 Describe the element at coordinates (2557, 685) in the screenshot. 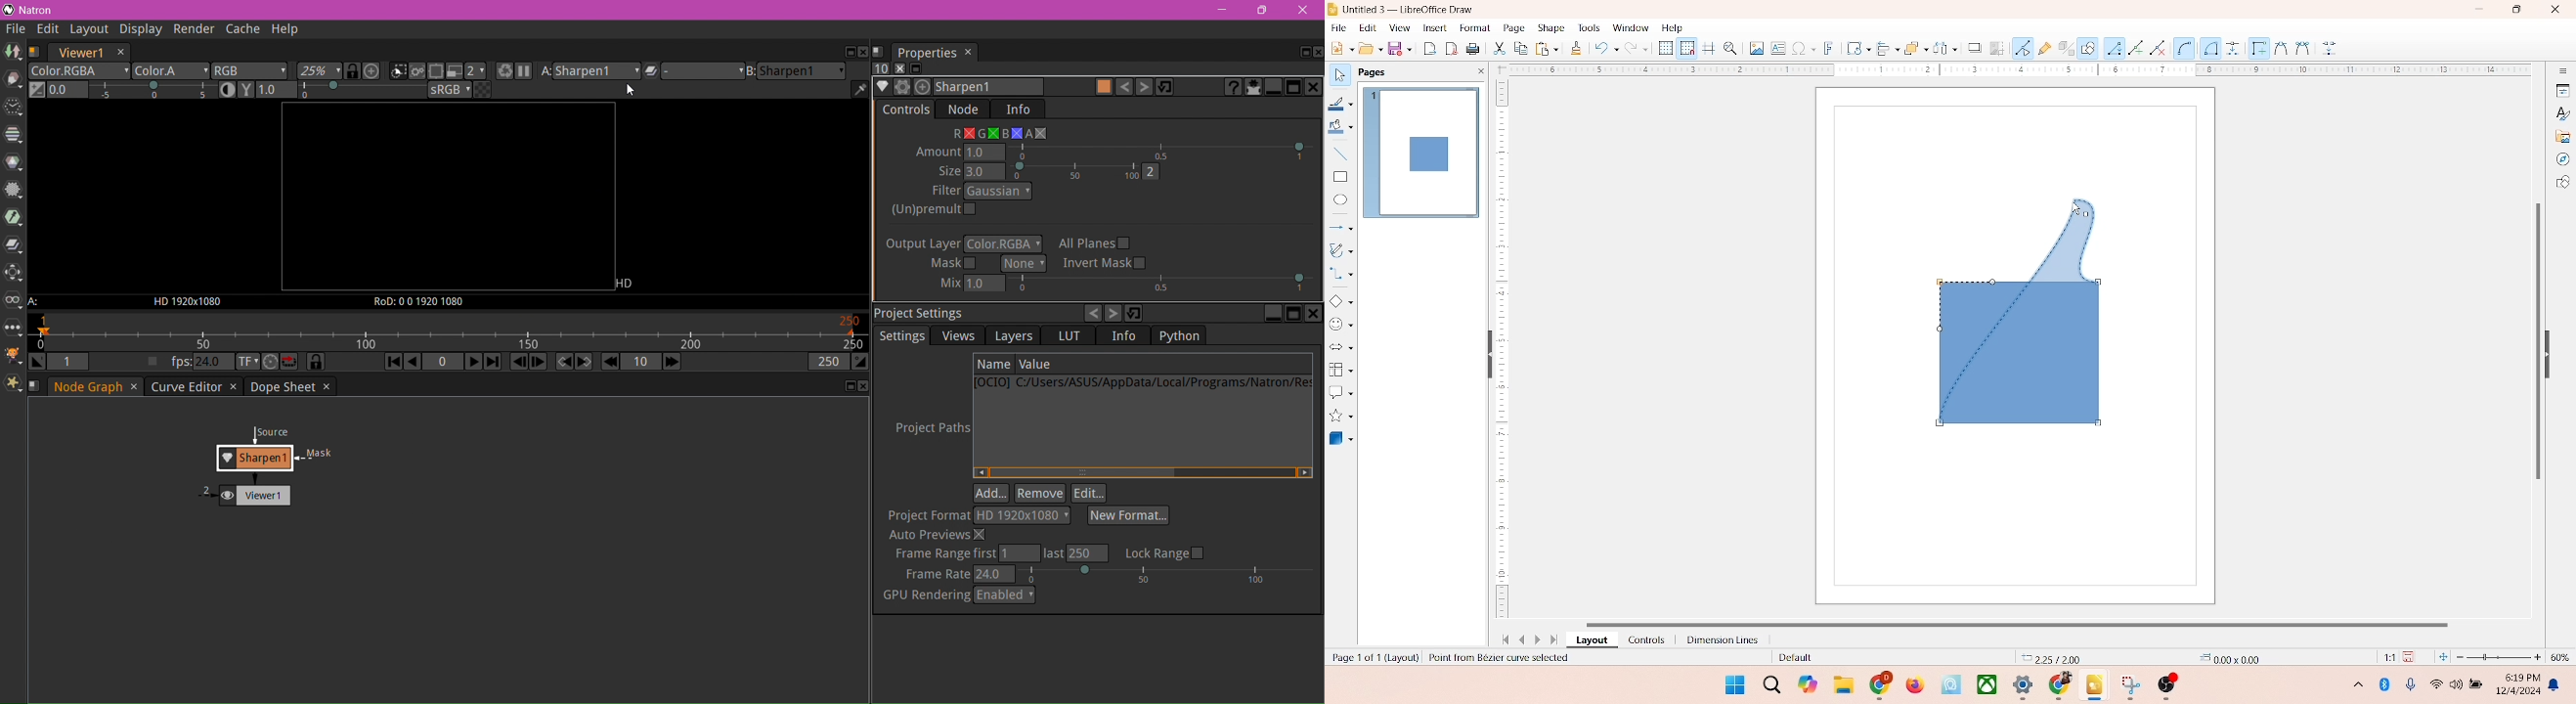

I see `notification` at that location.